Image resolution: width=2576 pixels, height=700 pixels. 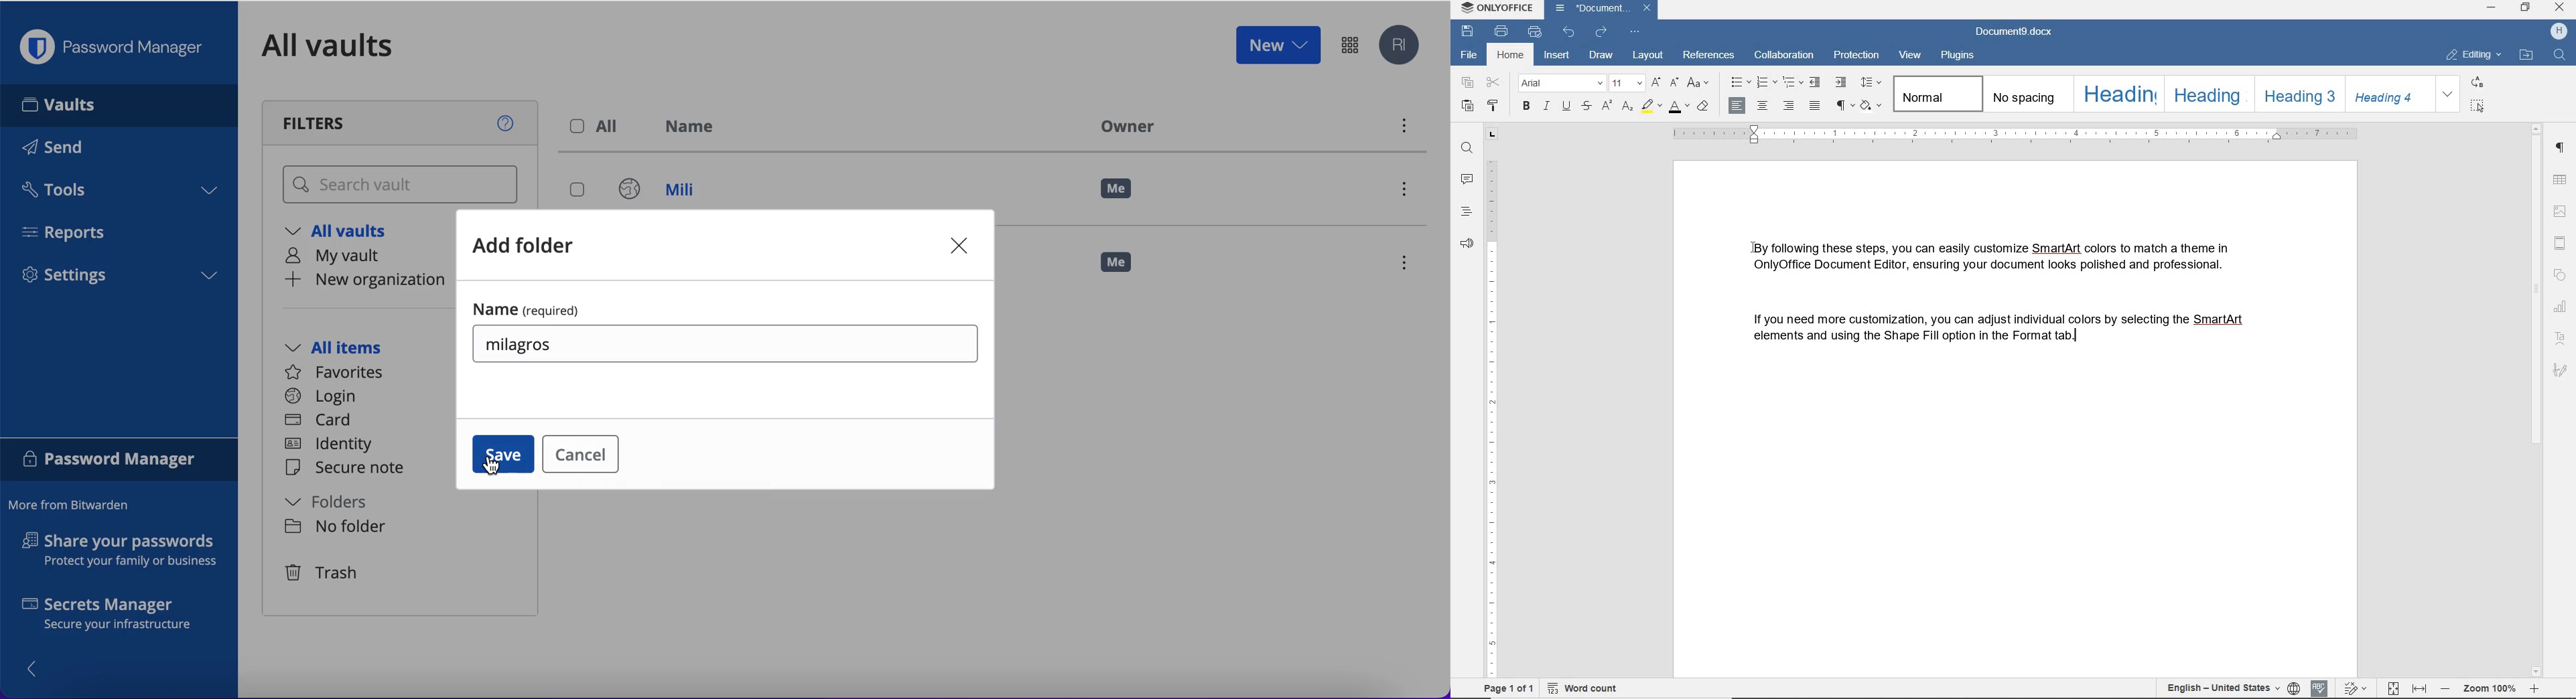 What do you see at coordinates (2563, 241) in the screenshot?
I see `header & footer` at bounding box center [2563, 241].